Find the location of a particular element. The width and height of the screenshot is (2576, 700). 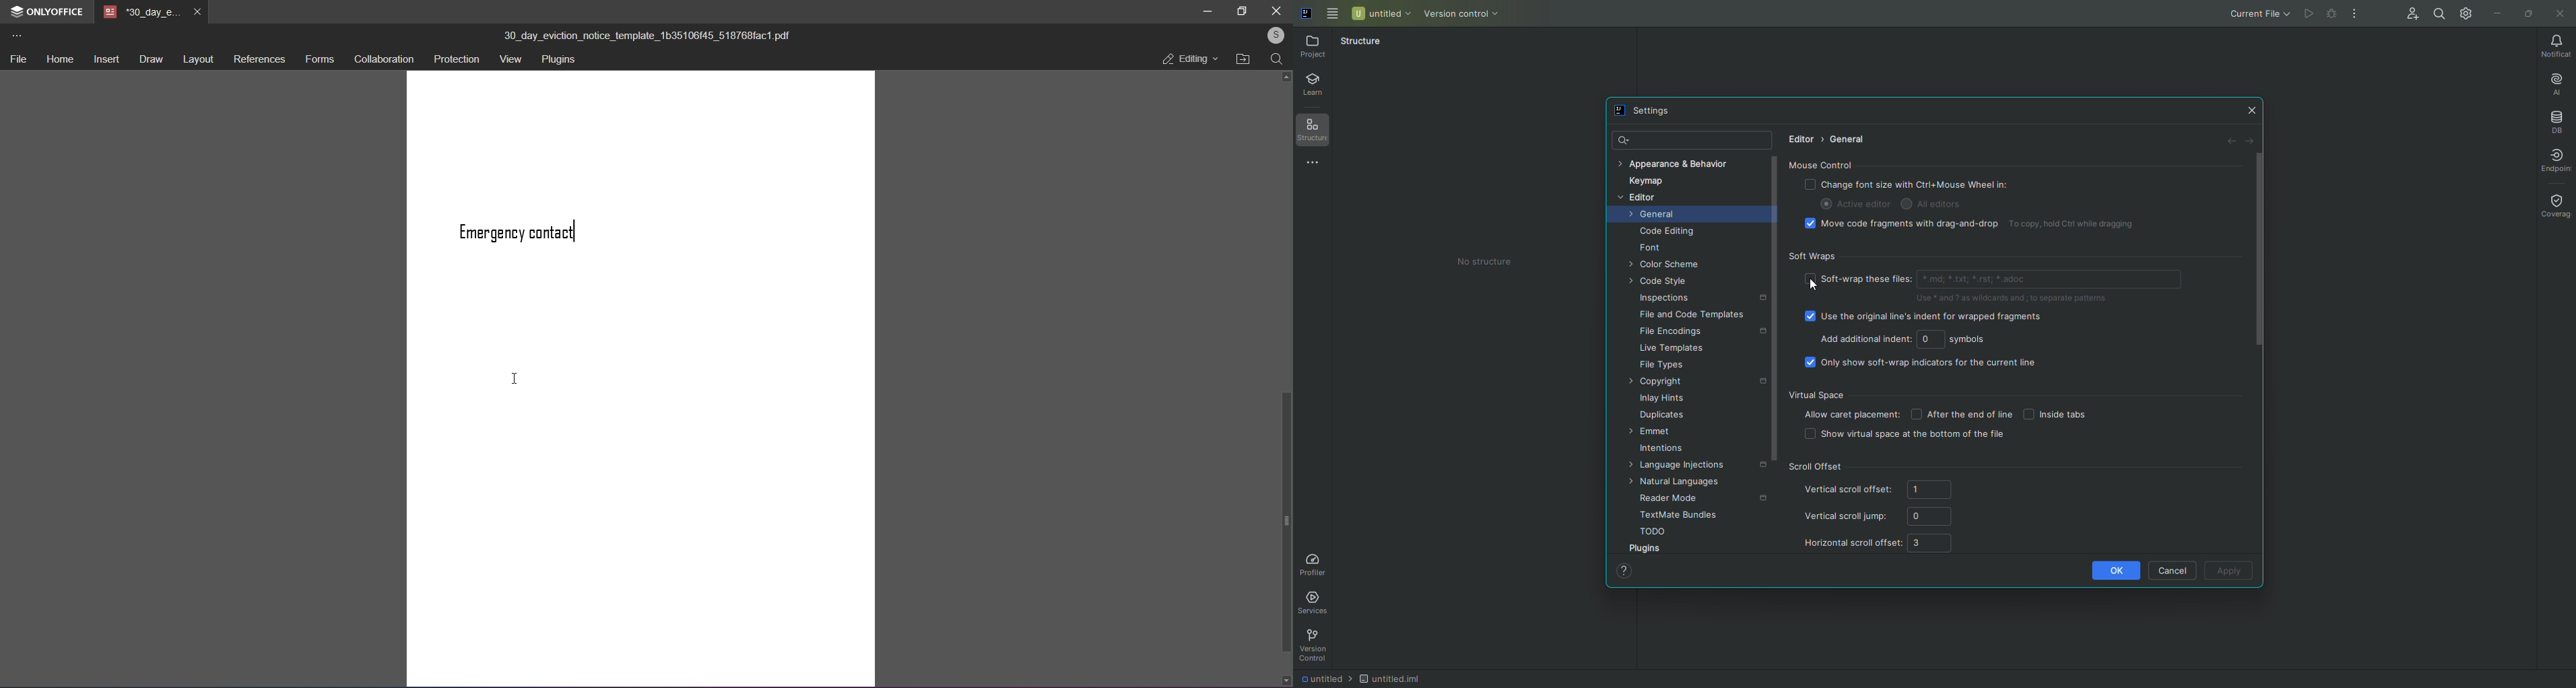

TODO is located at coordinates (1655, 533).